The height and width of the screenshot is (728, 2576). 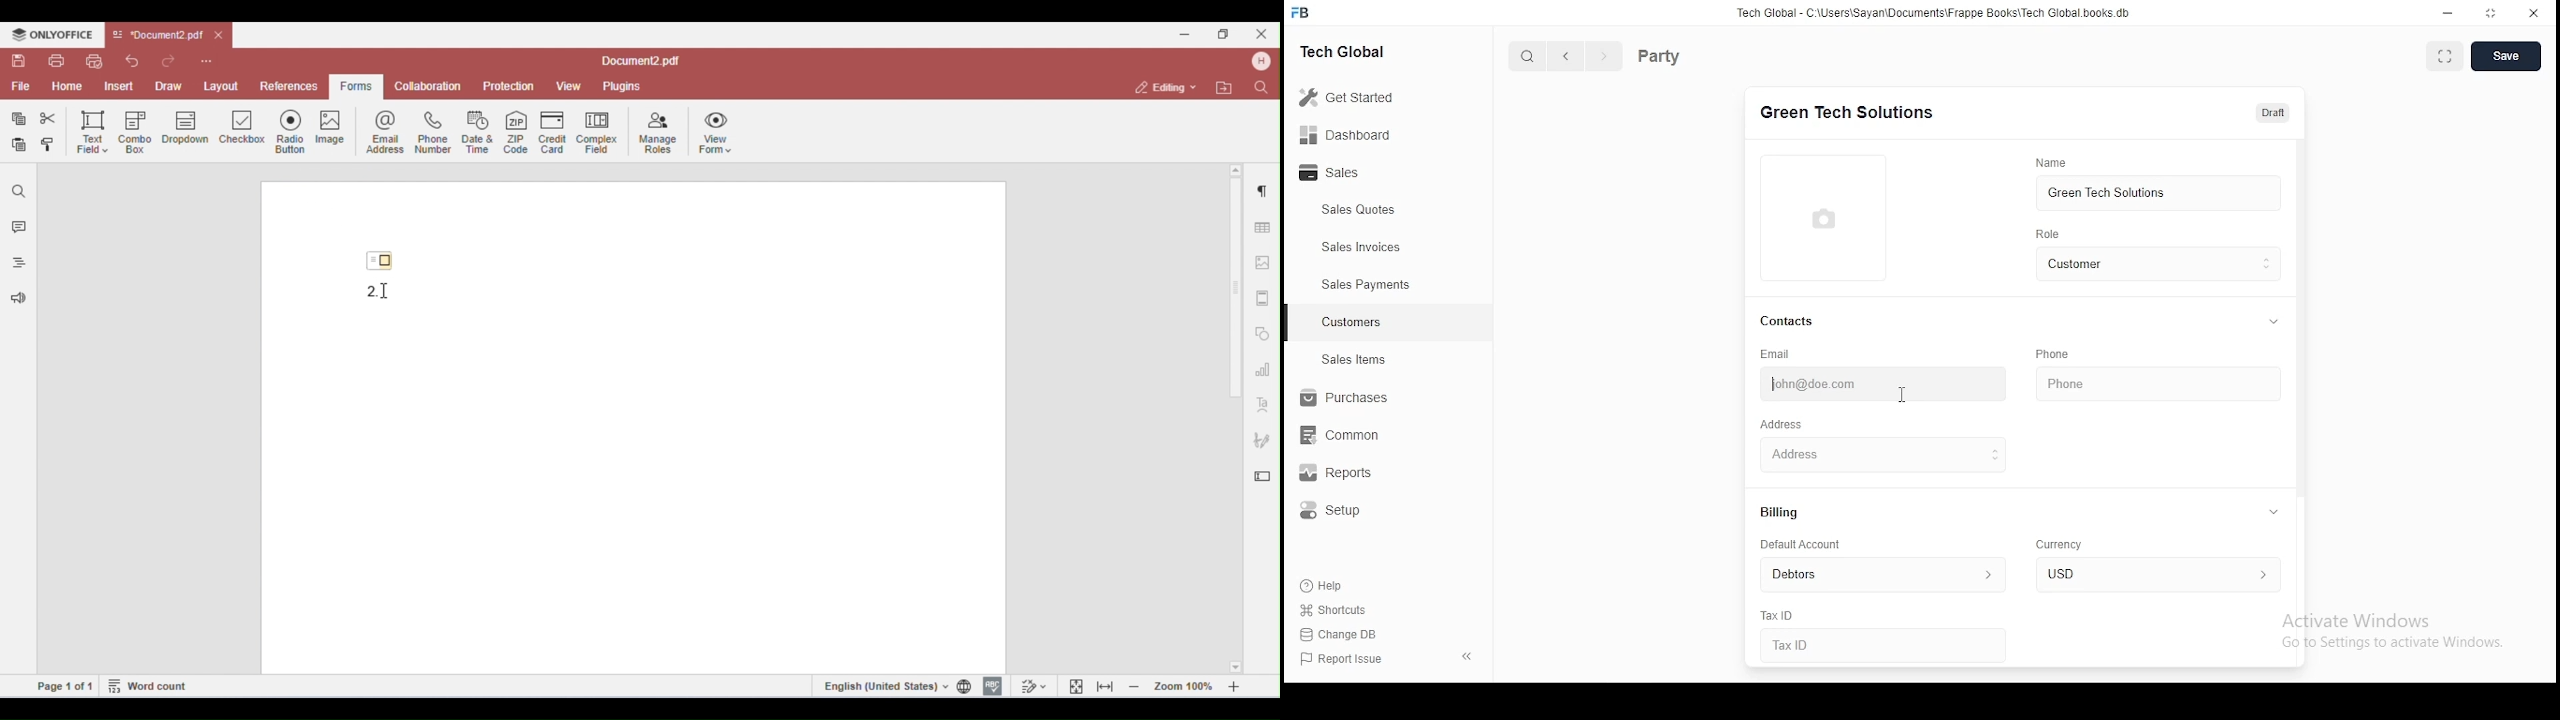 What do you see at coordinates (2052, 354) in the screenshot?
I see `phone` at bounding box center [2052, 354].